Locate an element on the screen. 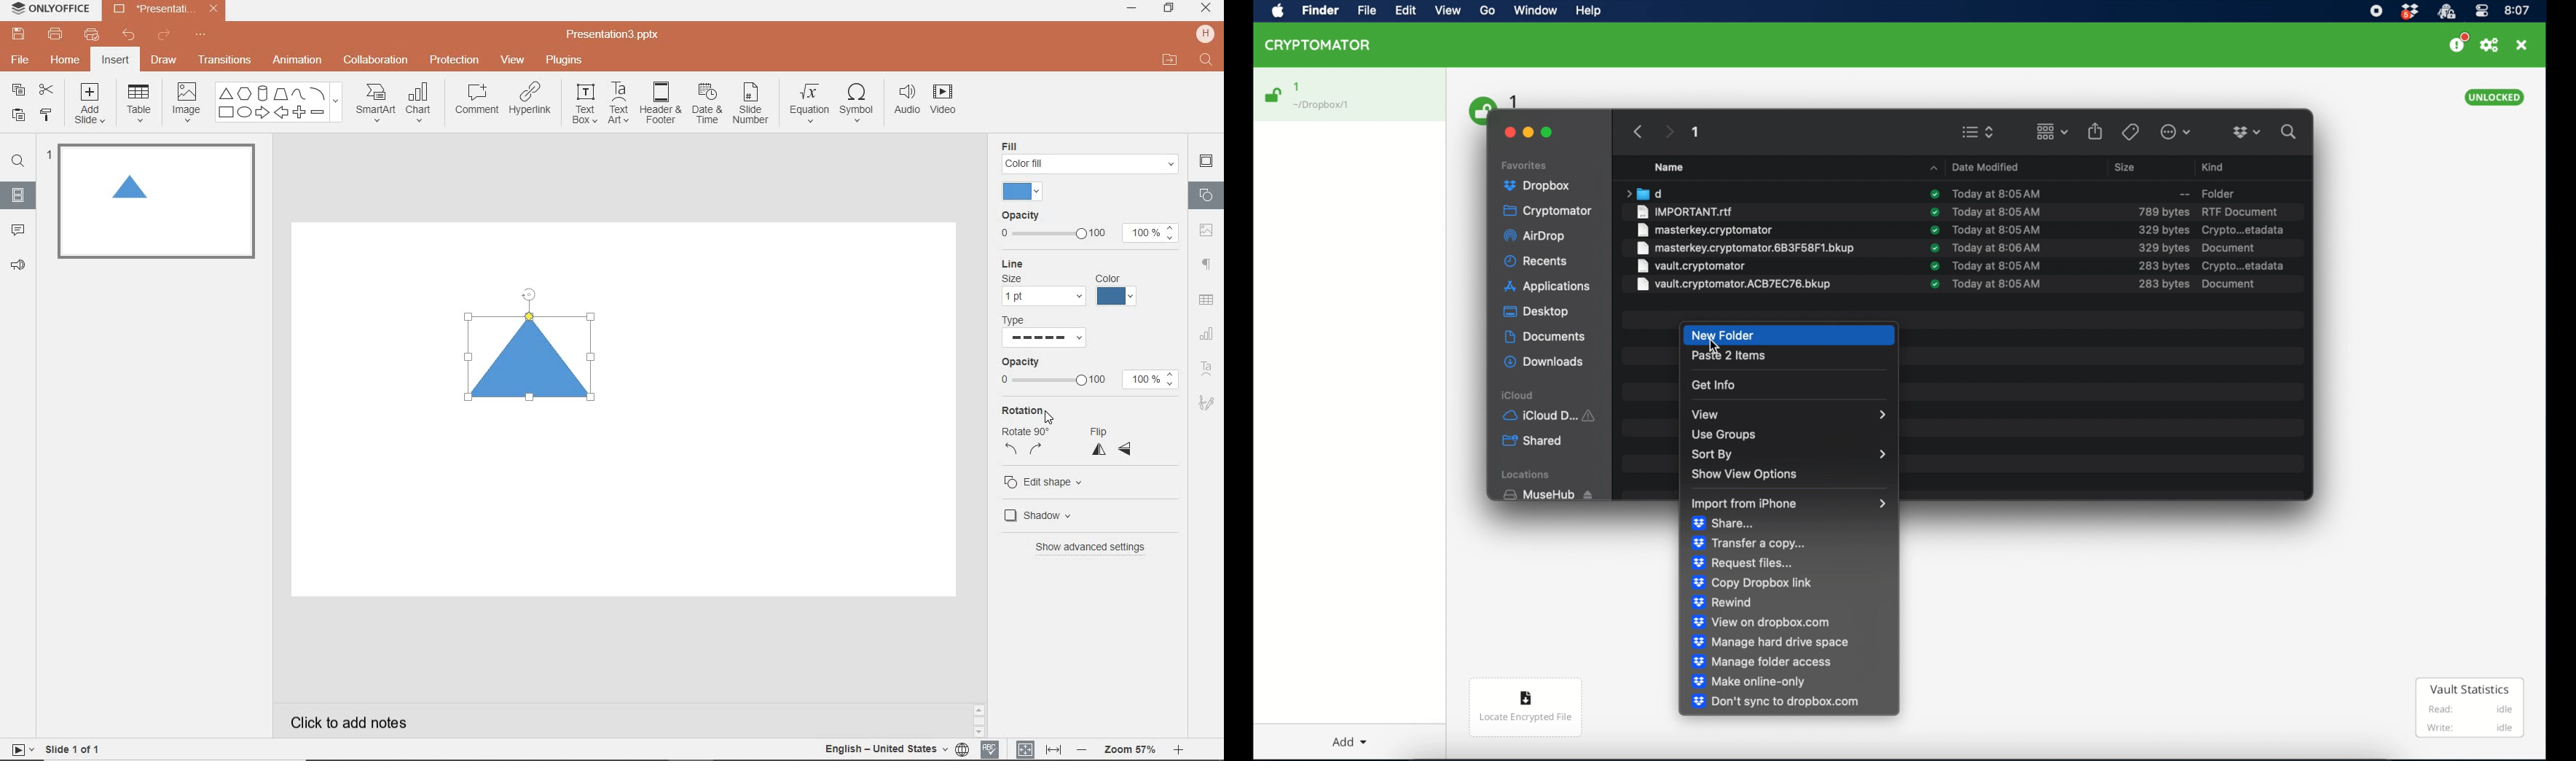 This screenshot has width=2576, height=784. time is located at coordinates (2518, 10).